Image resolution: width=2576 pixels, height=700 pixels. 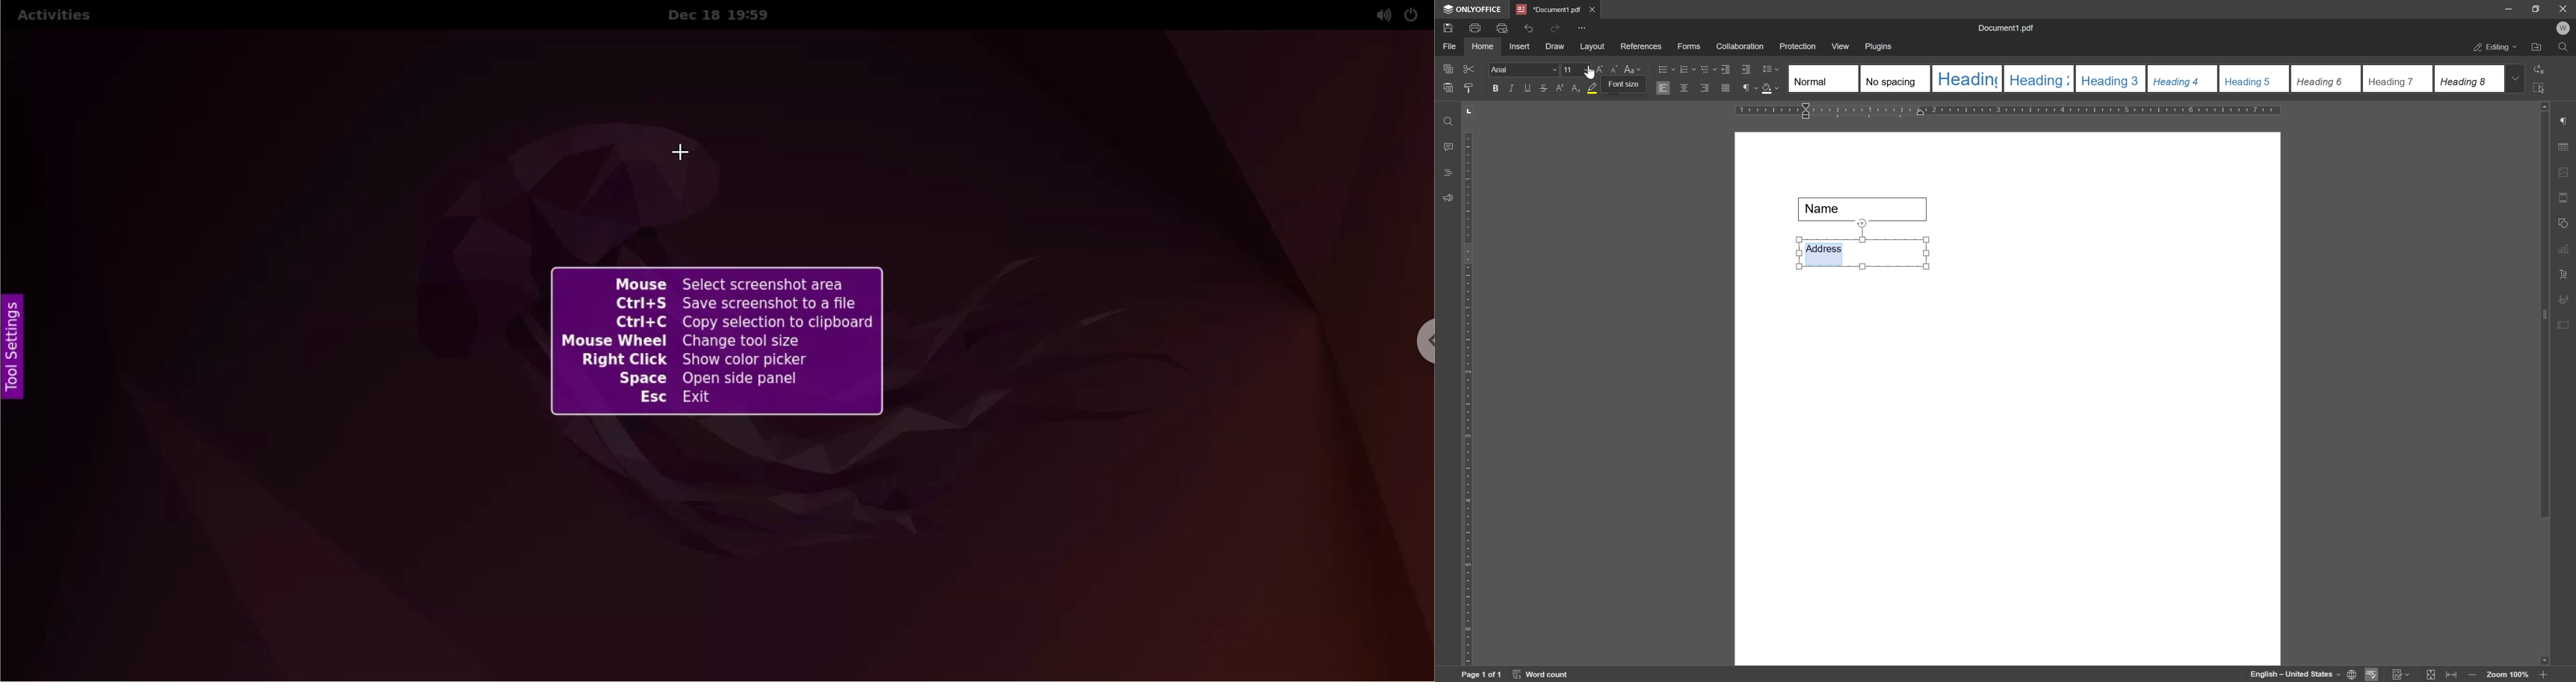 What do you see at coordinates (2495, 48) in the screenshot?
I see `editing` at bounding box center [2495, 48].